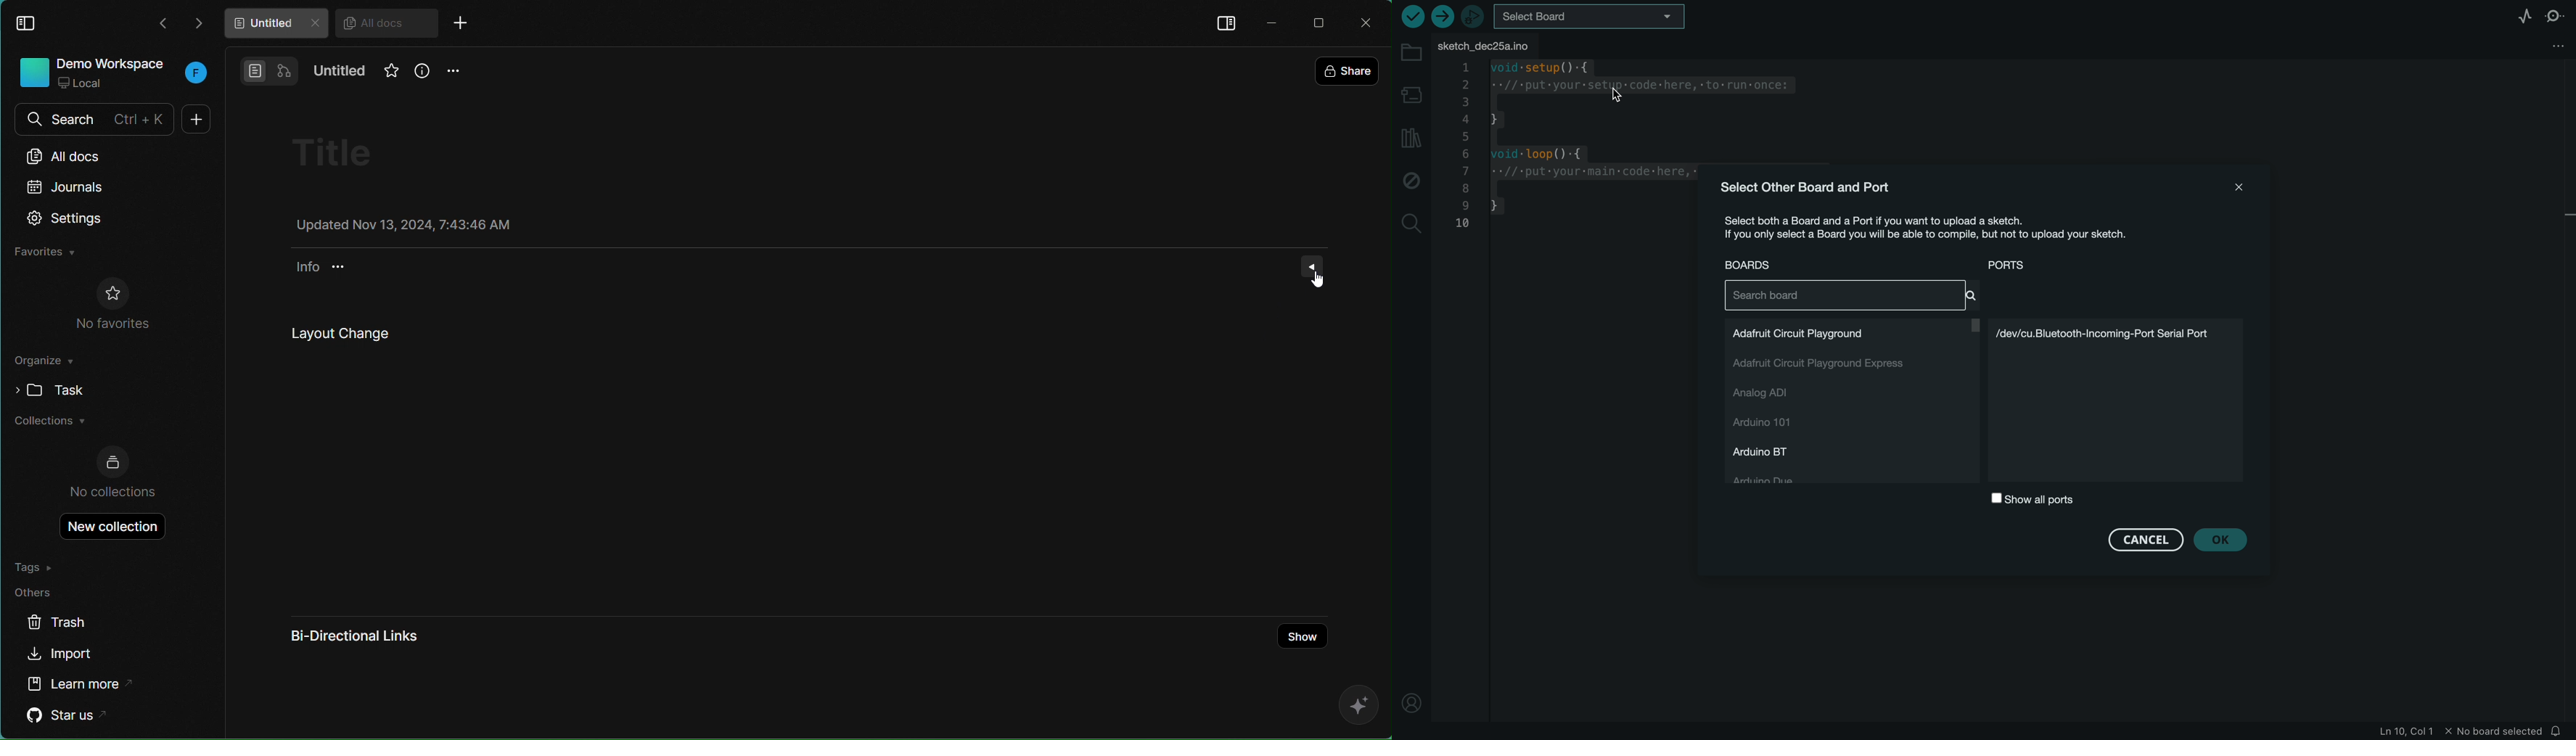 This screenshot has width=2576, height=756. What do you see at coordinates (421, 71) in the screenshot?
I see `info` at bounding box center [421, 71].